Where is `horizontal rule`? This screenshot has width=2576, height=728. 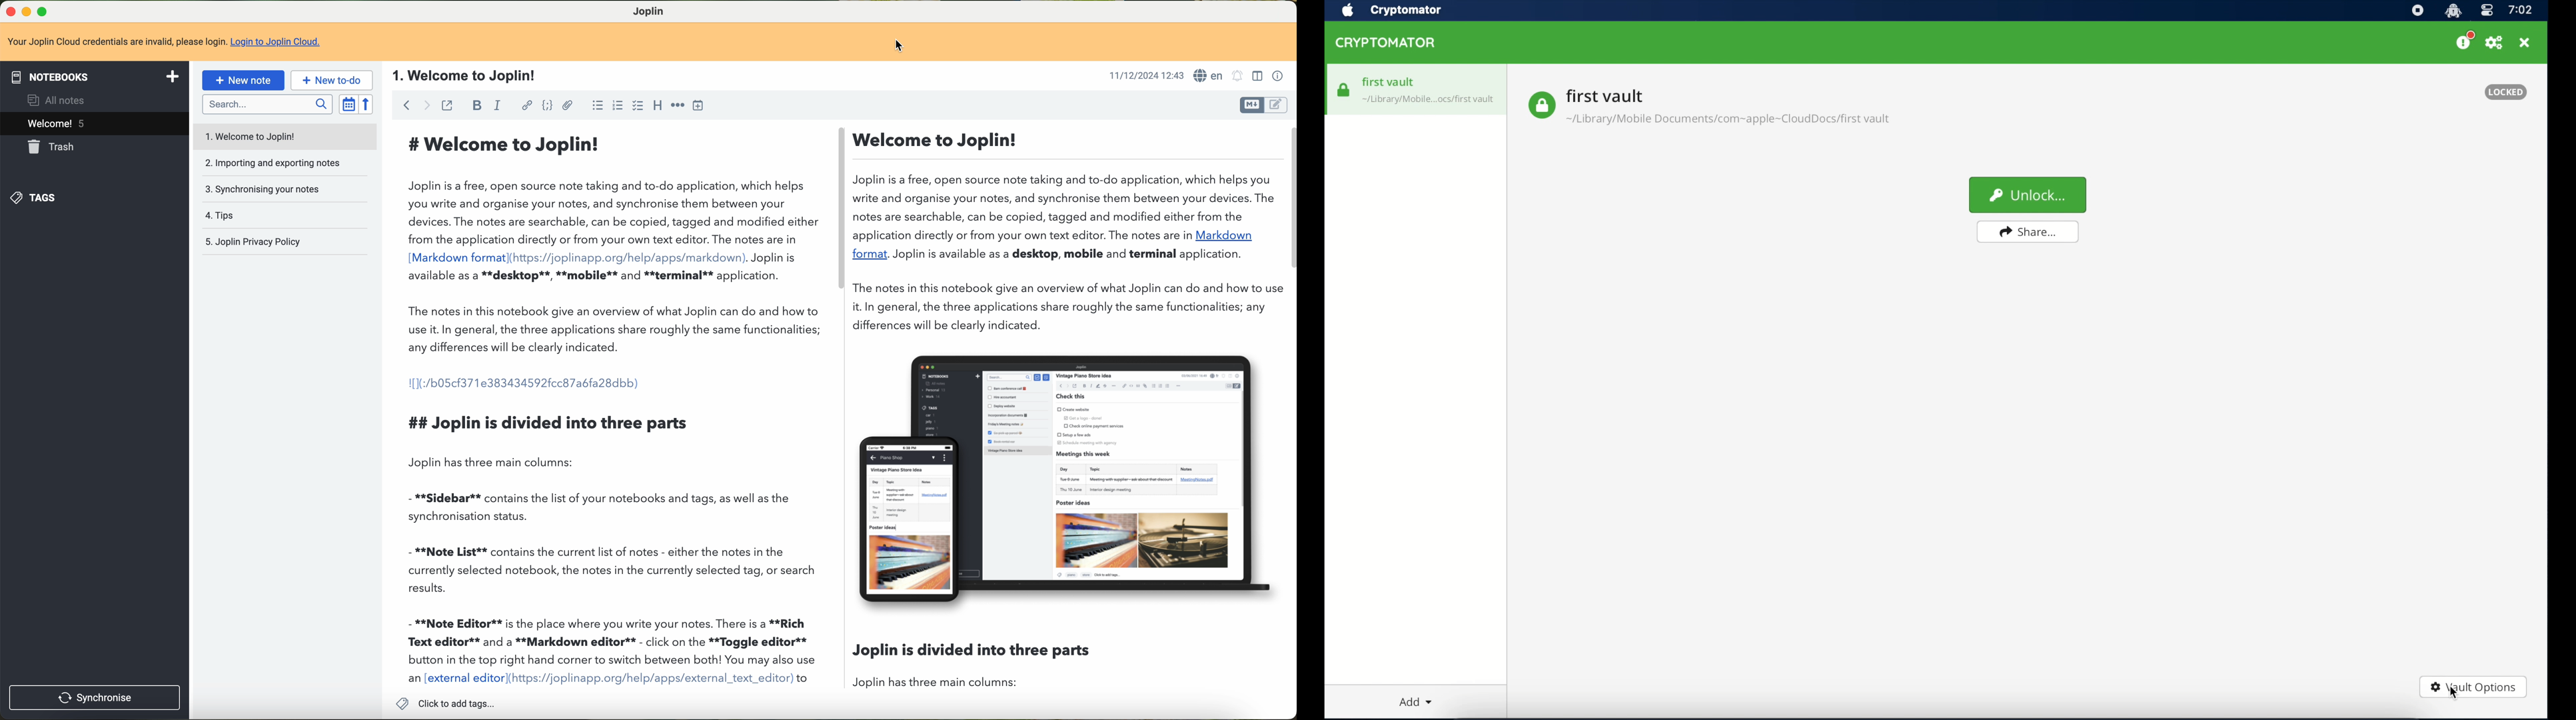
horizontal rule is located at coordinates (678, 104).